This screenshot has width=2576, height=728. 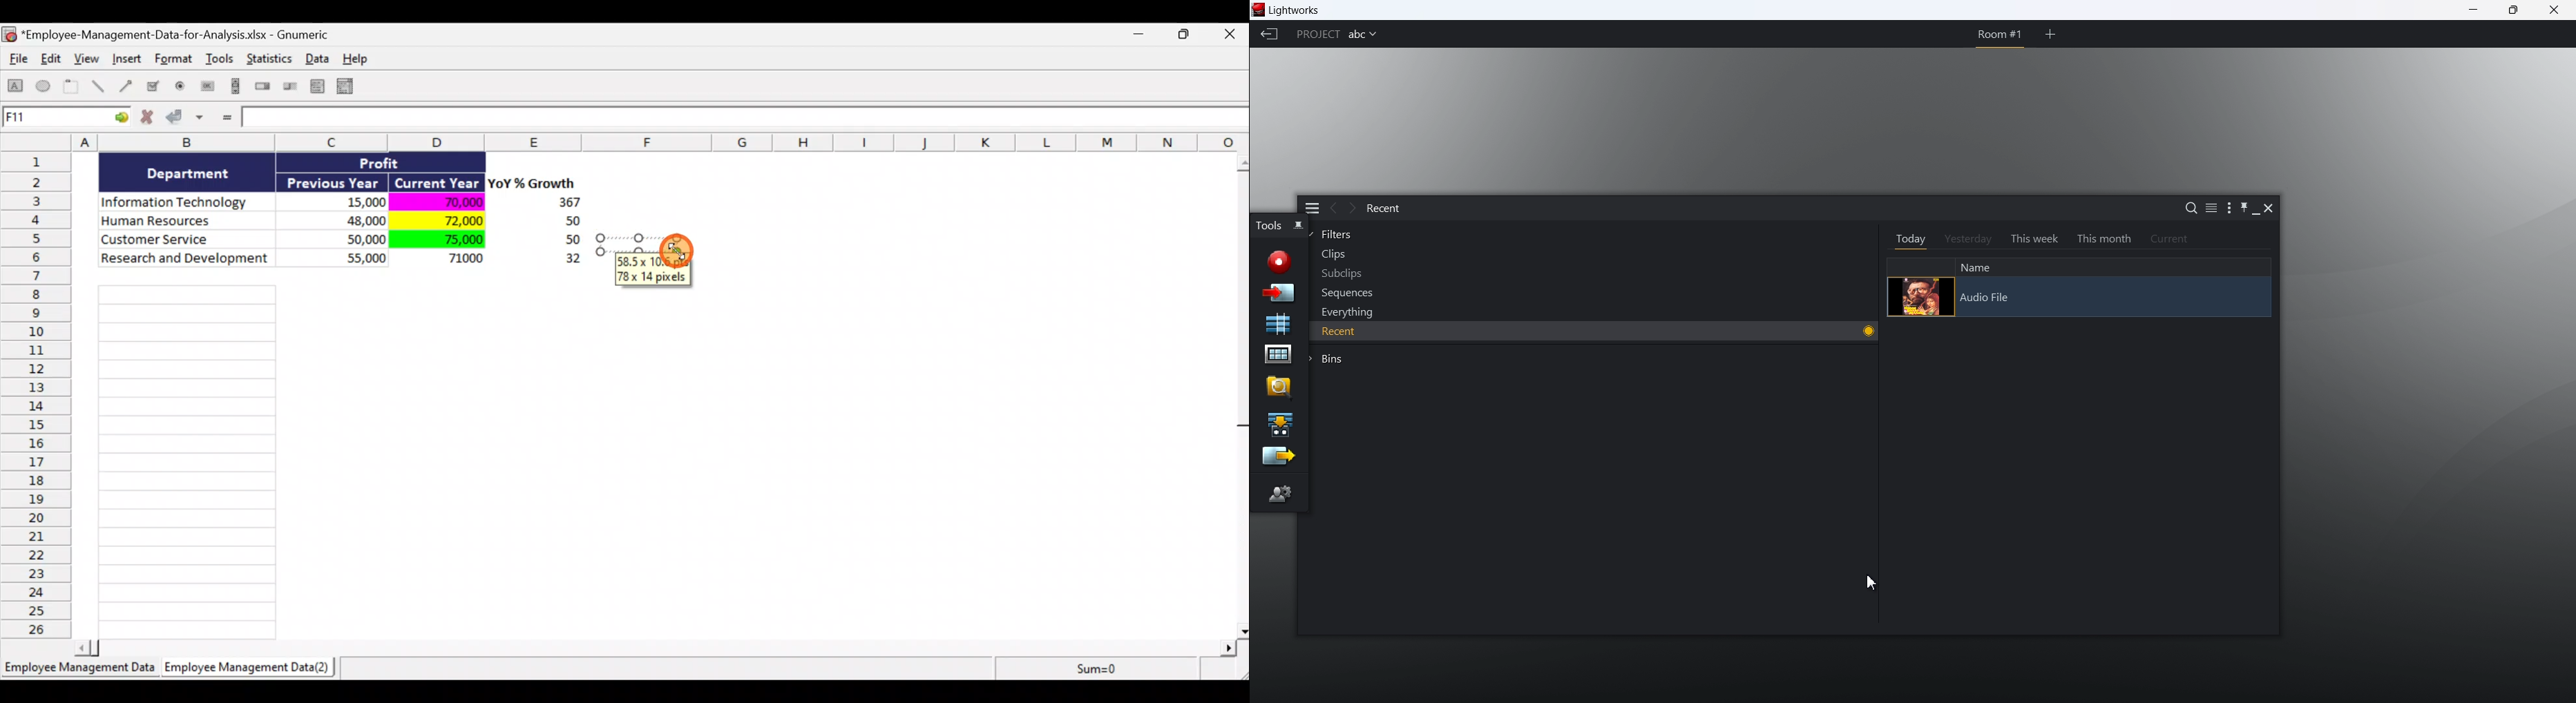 I want to click on close dialog, so click(x=2271, y=211).